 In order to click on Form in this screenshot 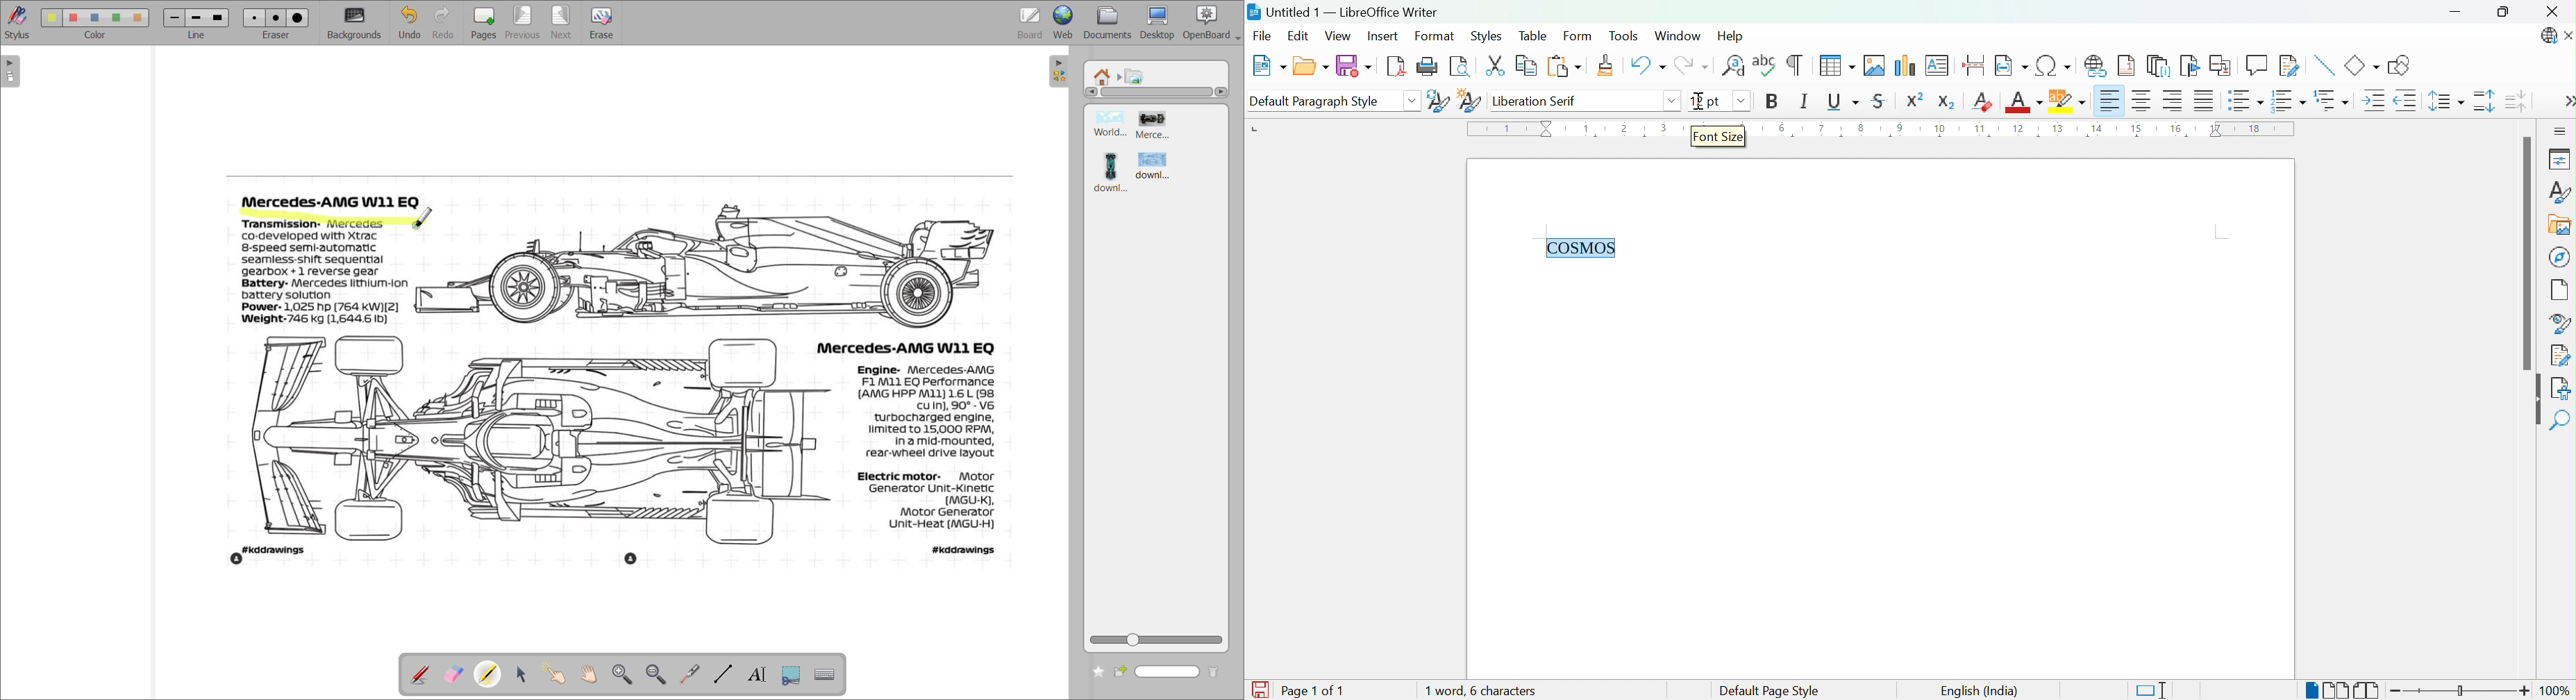, I will do `click(1578, 37)`.